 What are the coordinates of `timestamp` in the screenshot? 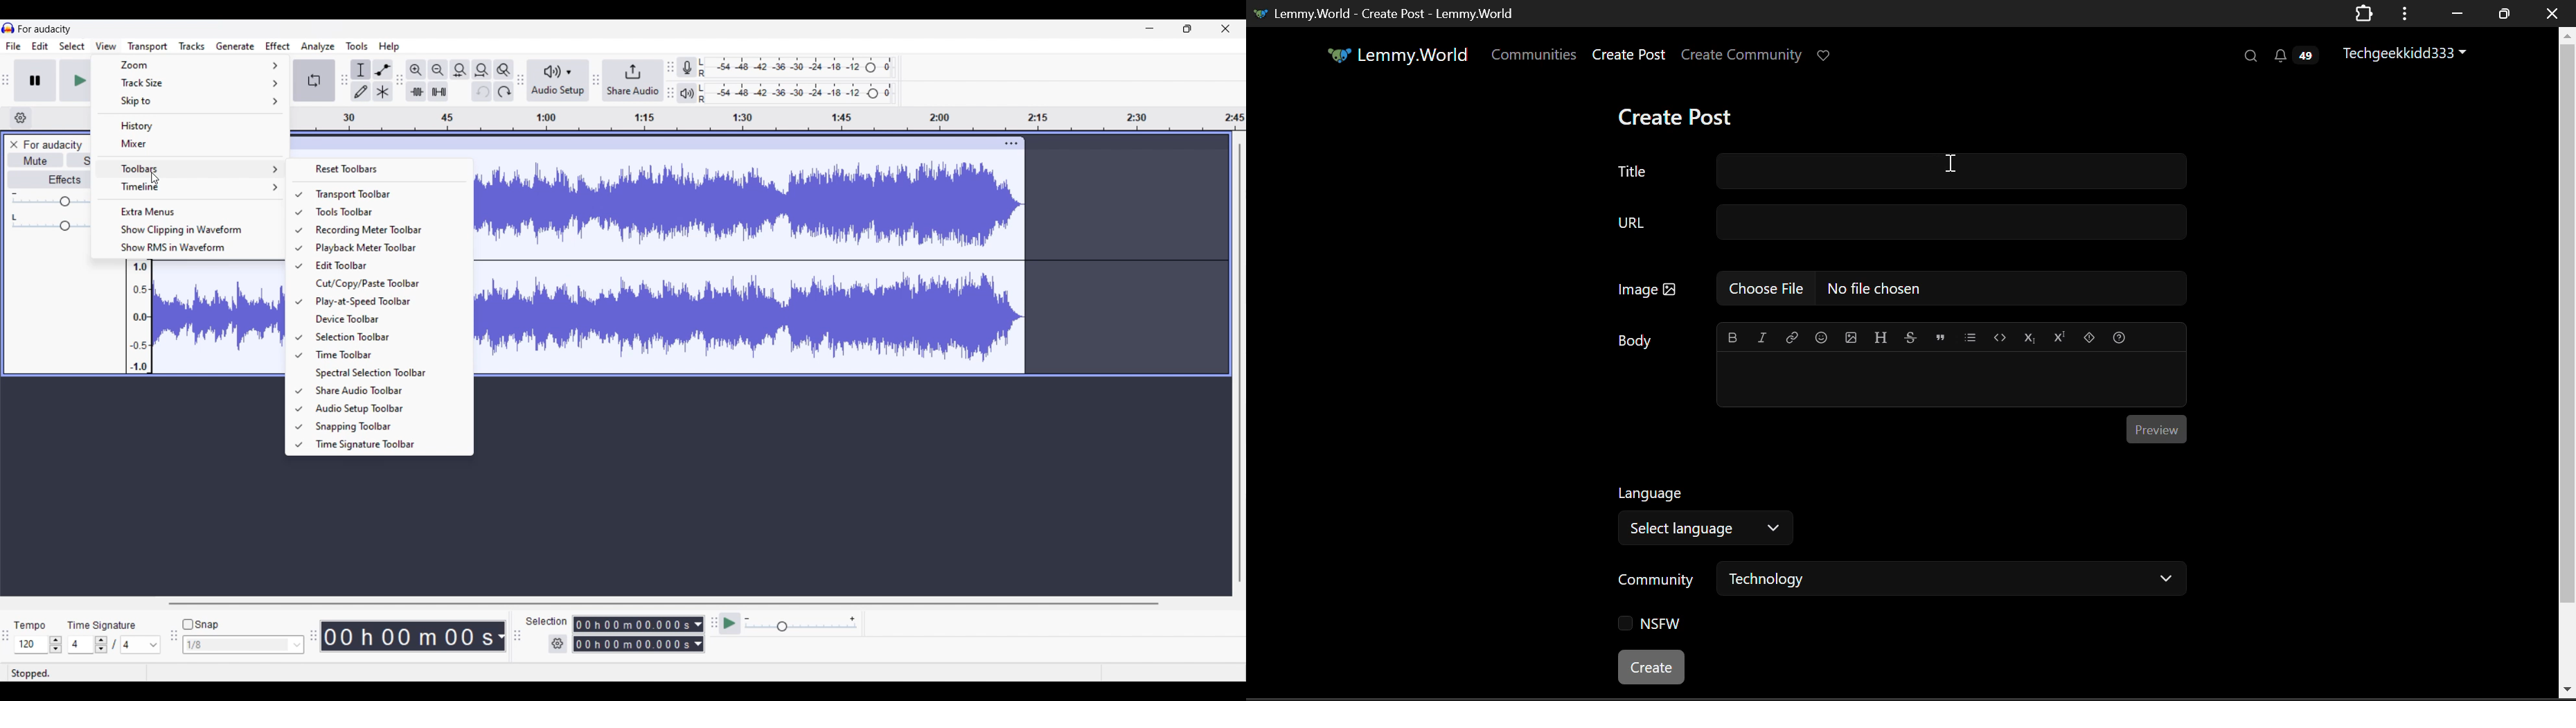 It's located at (413, 635).